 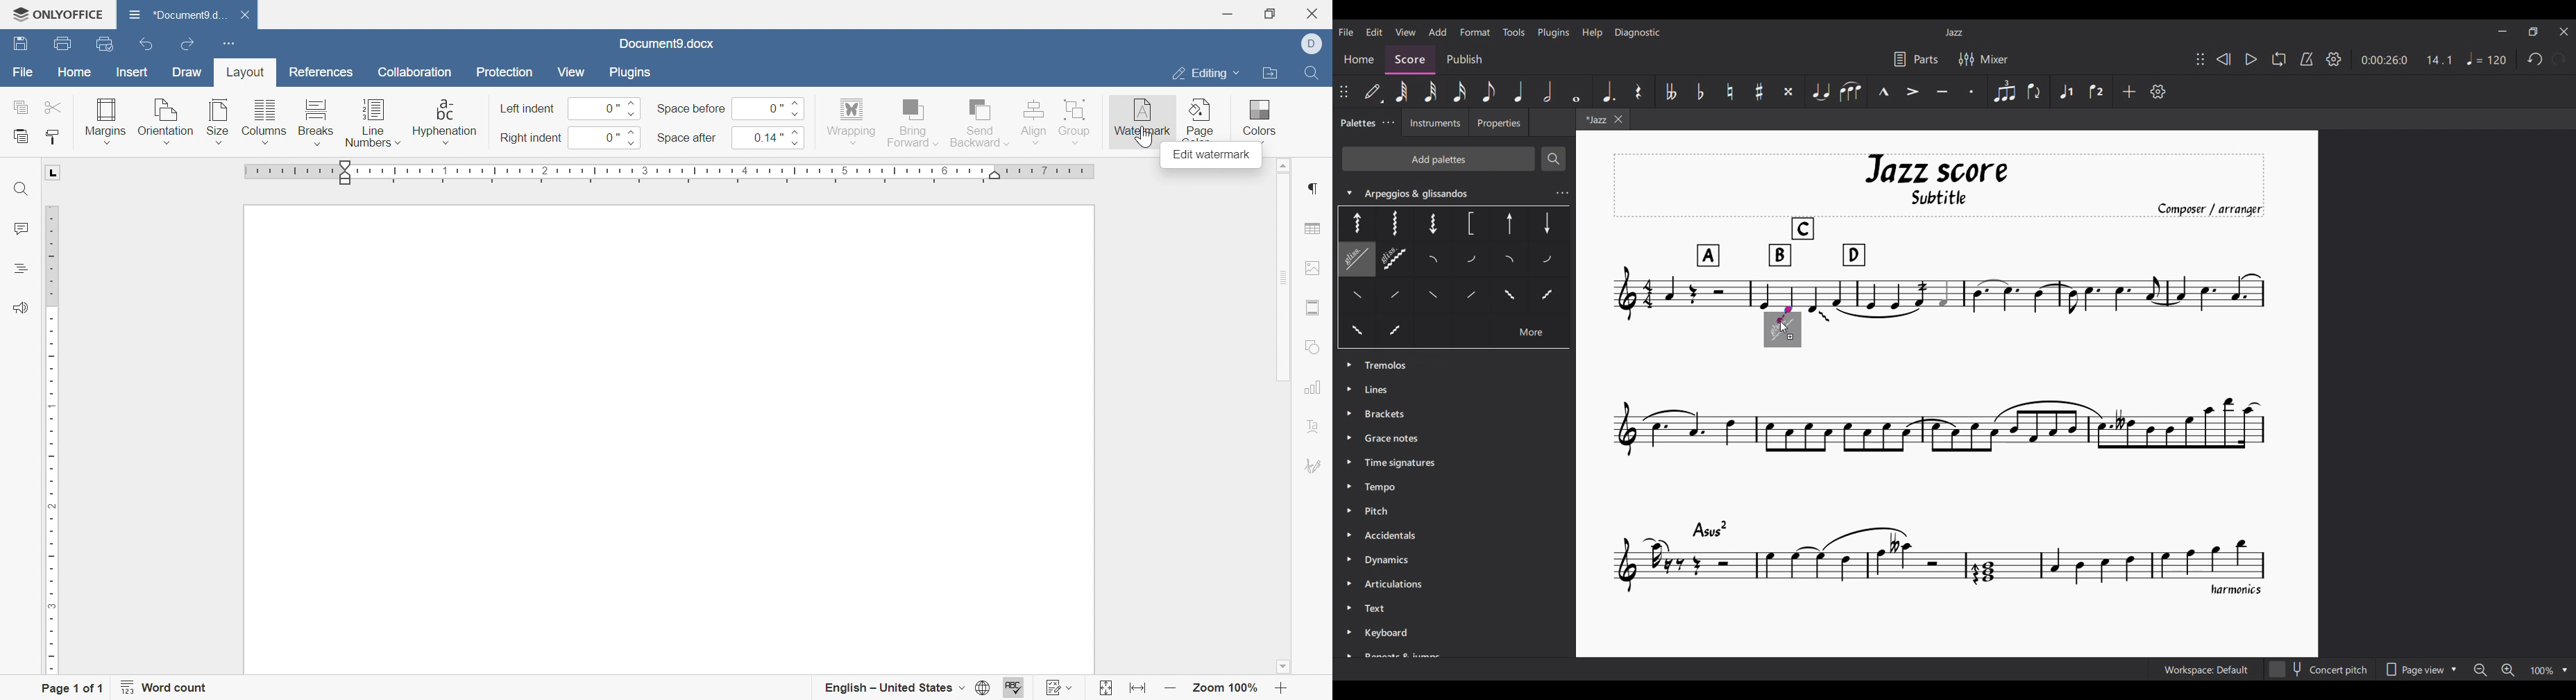 What do you see at coordinates (1281, 690) in the screenshot?
I see `zoom in` at bounding box center [1281, 690].